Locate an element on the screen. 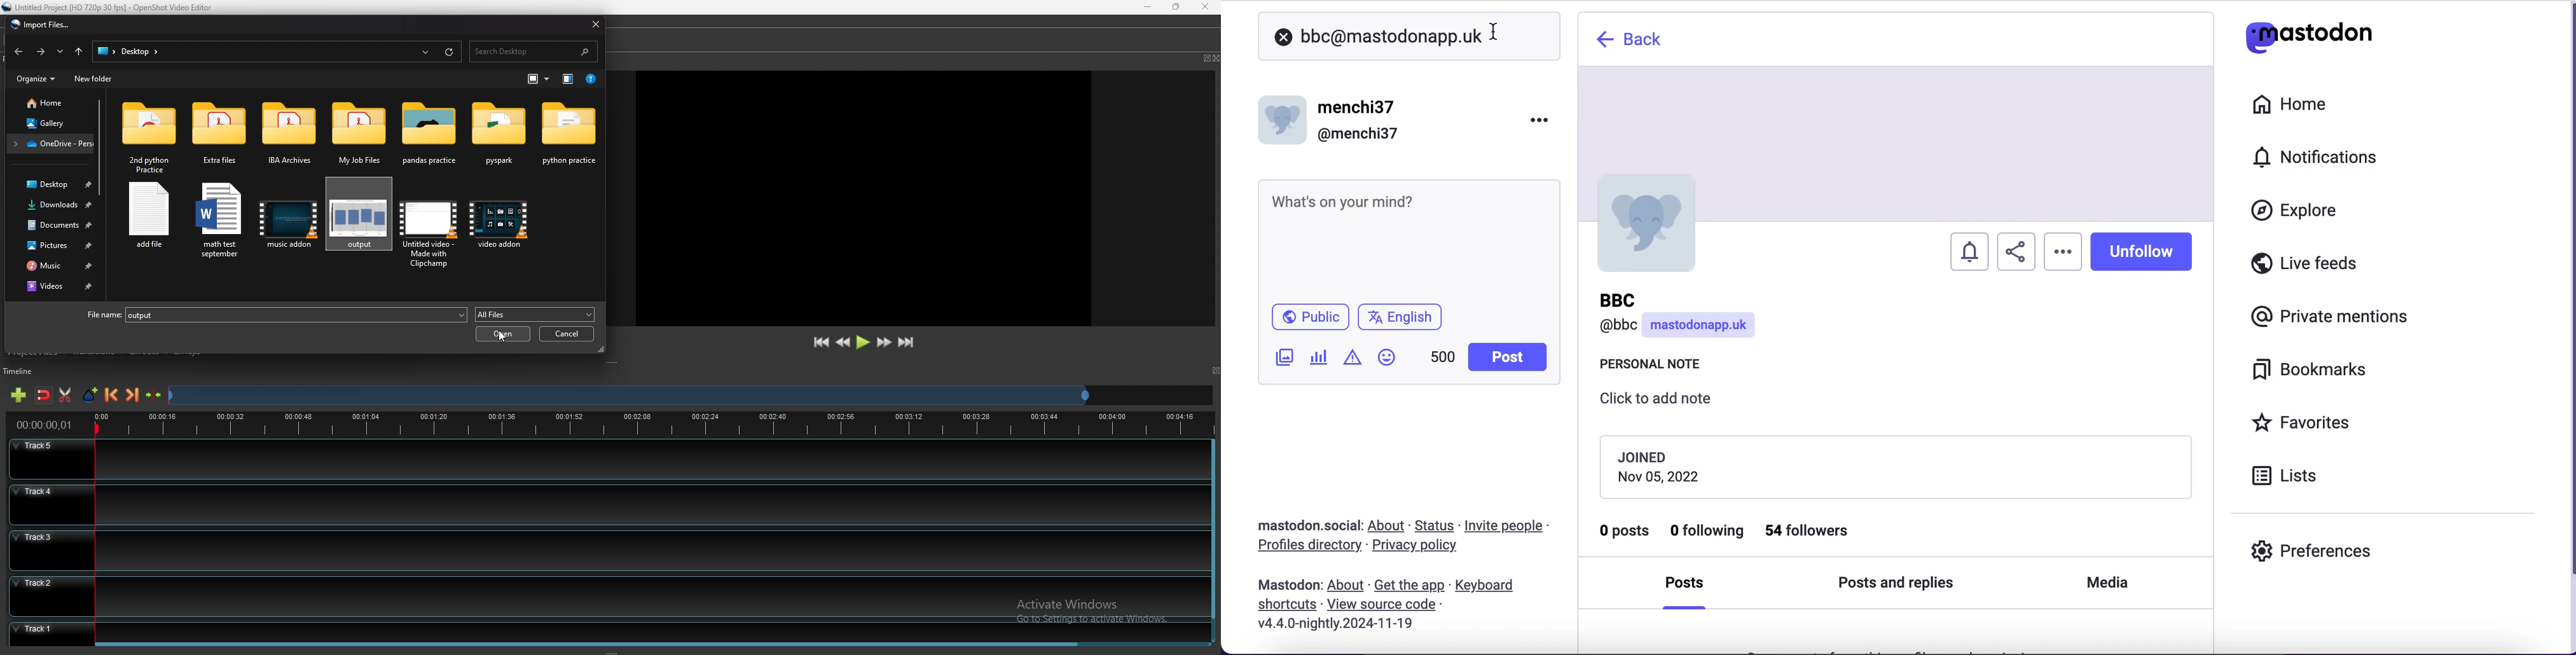 This screenshot has height=672, width=2576. add track is located at coordinates (18, 395).